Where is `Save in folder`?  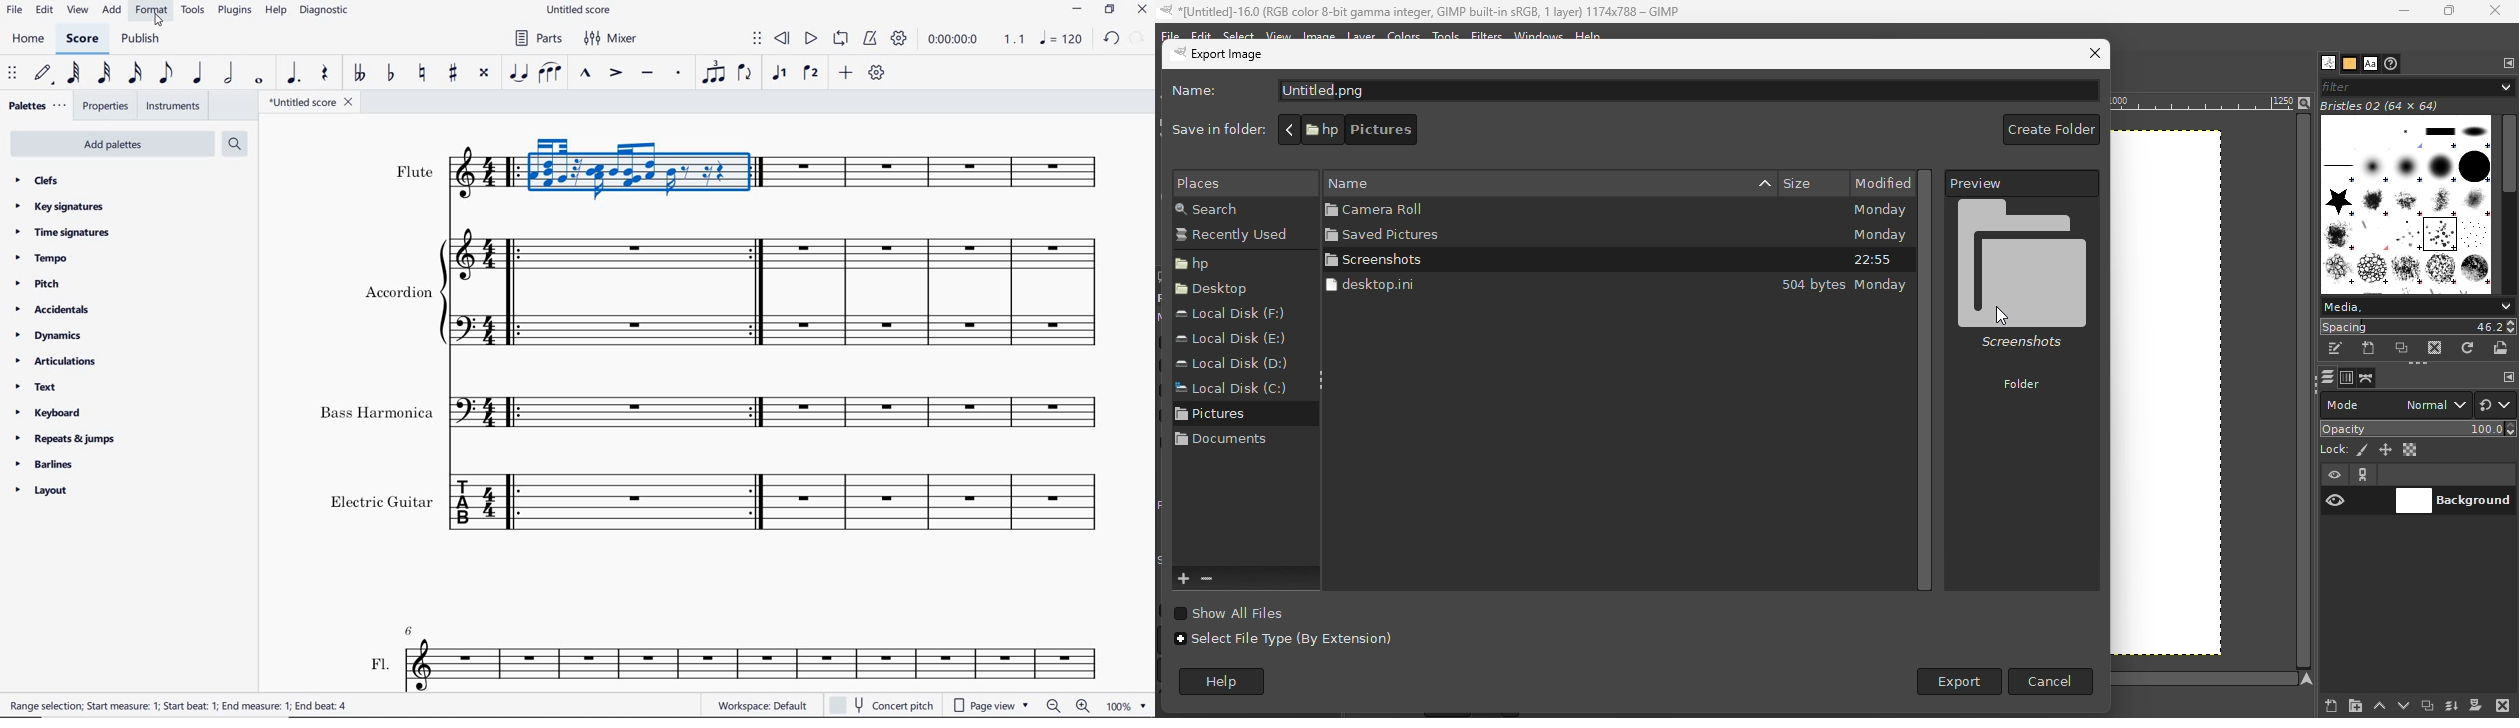
Save in folder is located at coordinates (1214, 129).